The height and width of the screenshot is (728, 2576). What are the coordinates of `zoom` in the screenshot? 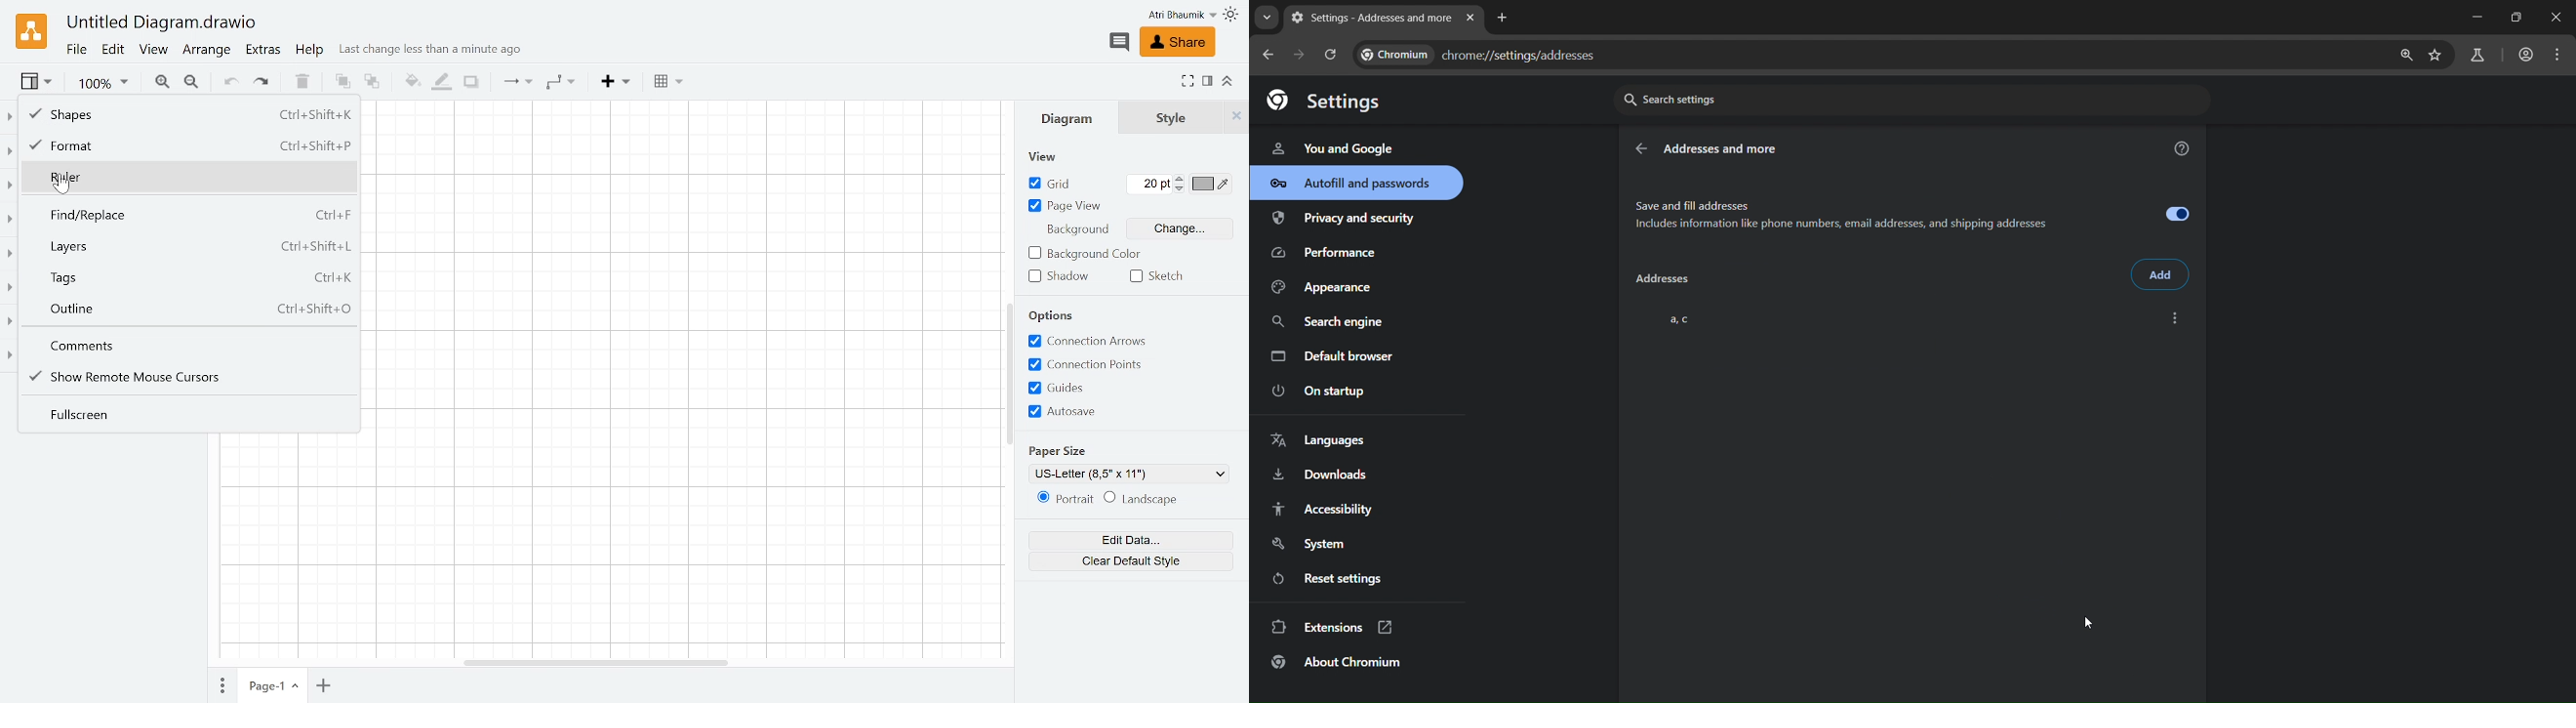 It's located at (2403, 55).